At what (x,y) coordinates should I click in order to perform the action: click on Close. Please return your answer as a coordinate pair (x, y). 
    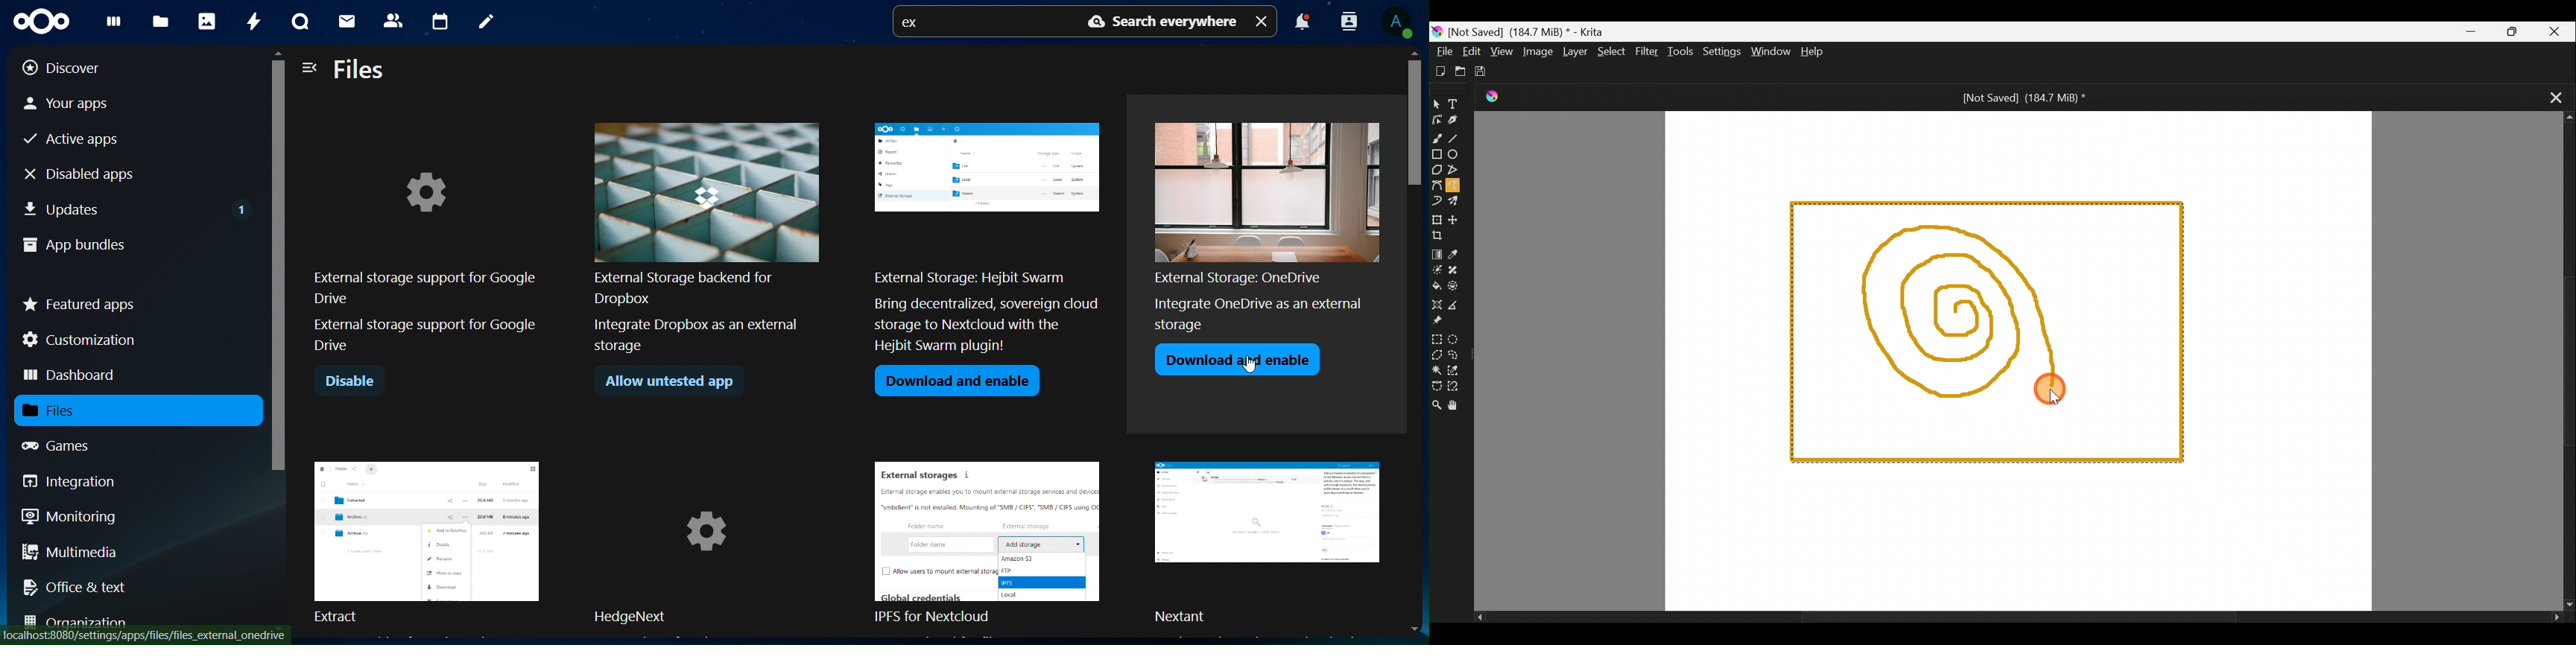
    Looking at the image, I should click on (2556, 30).